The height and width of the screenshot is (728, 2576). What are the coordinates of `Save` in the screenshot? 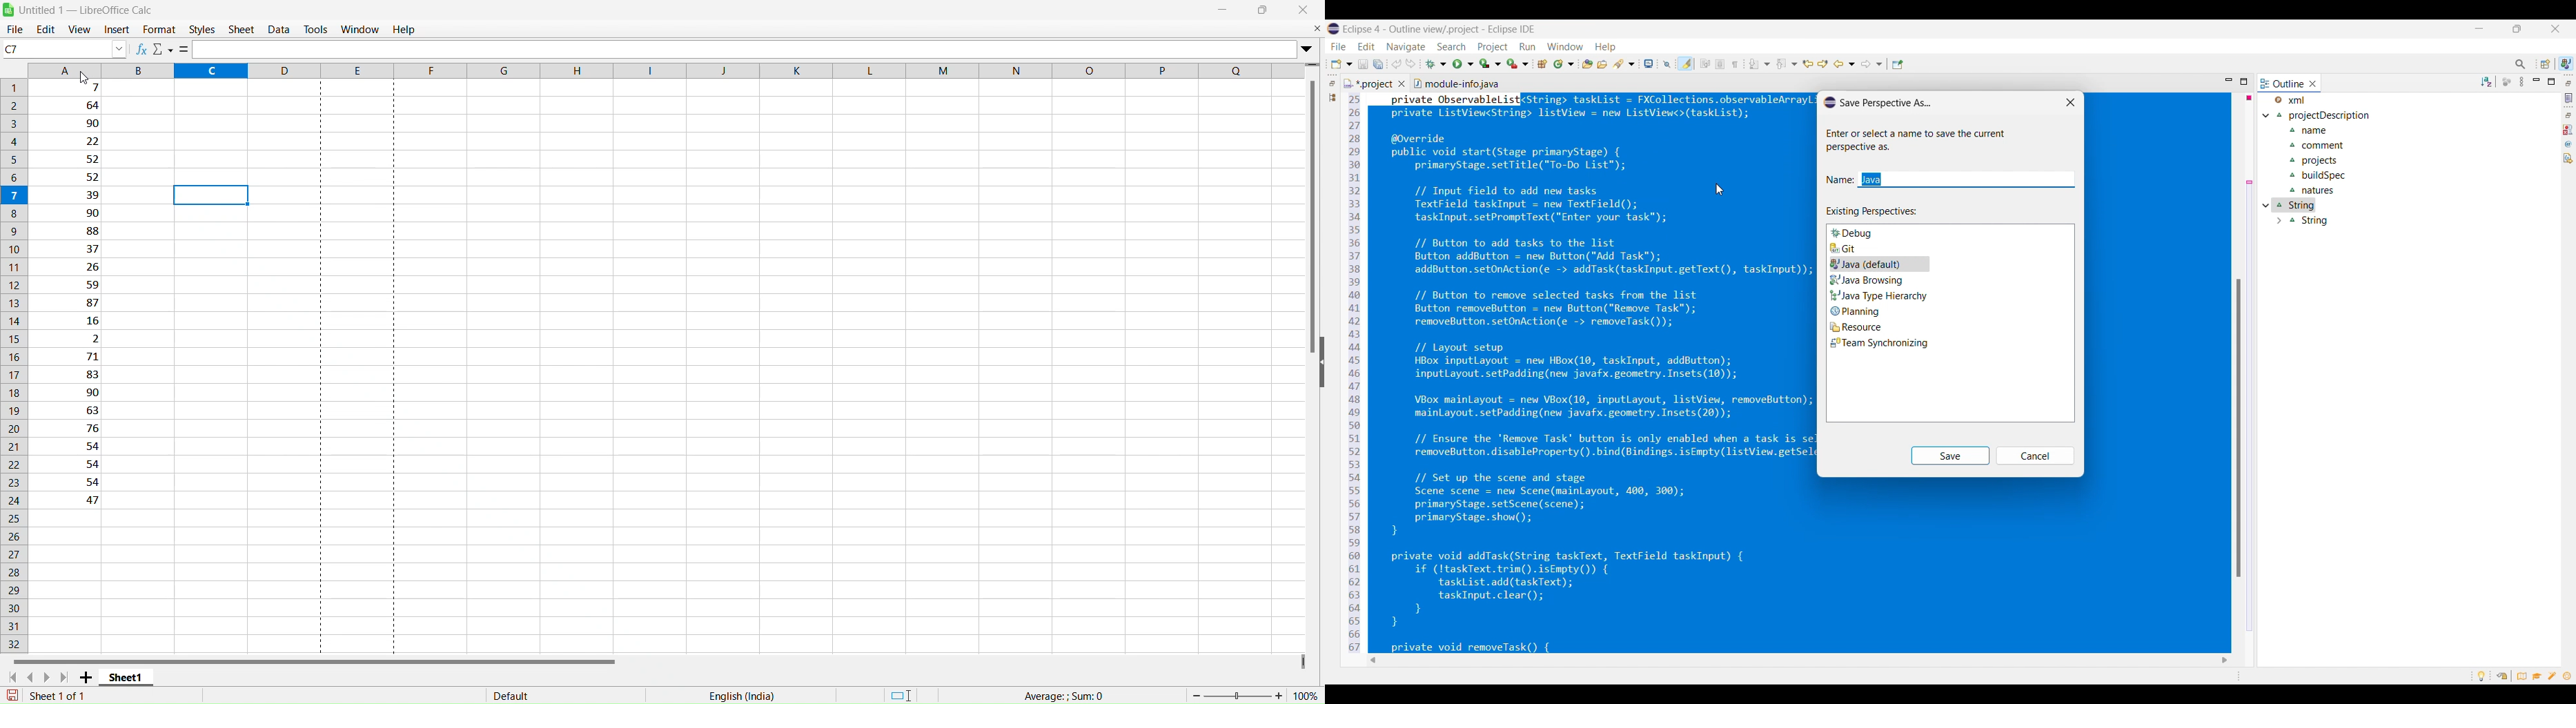 It's located at (13, 697).